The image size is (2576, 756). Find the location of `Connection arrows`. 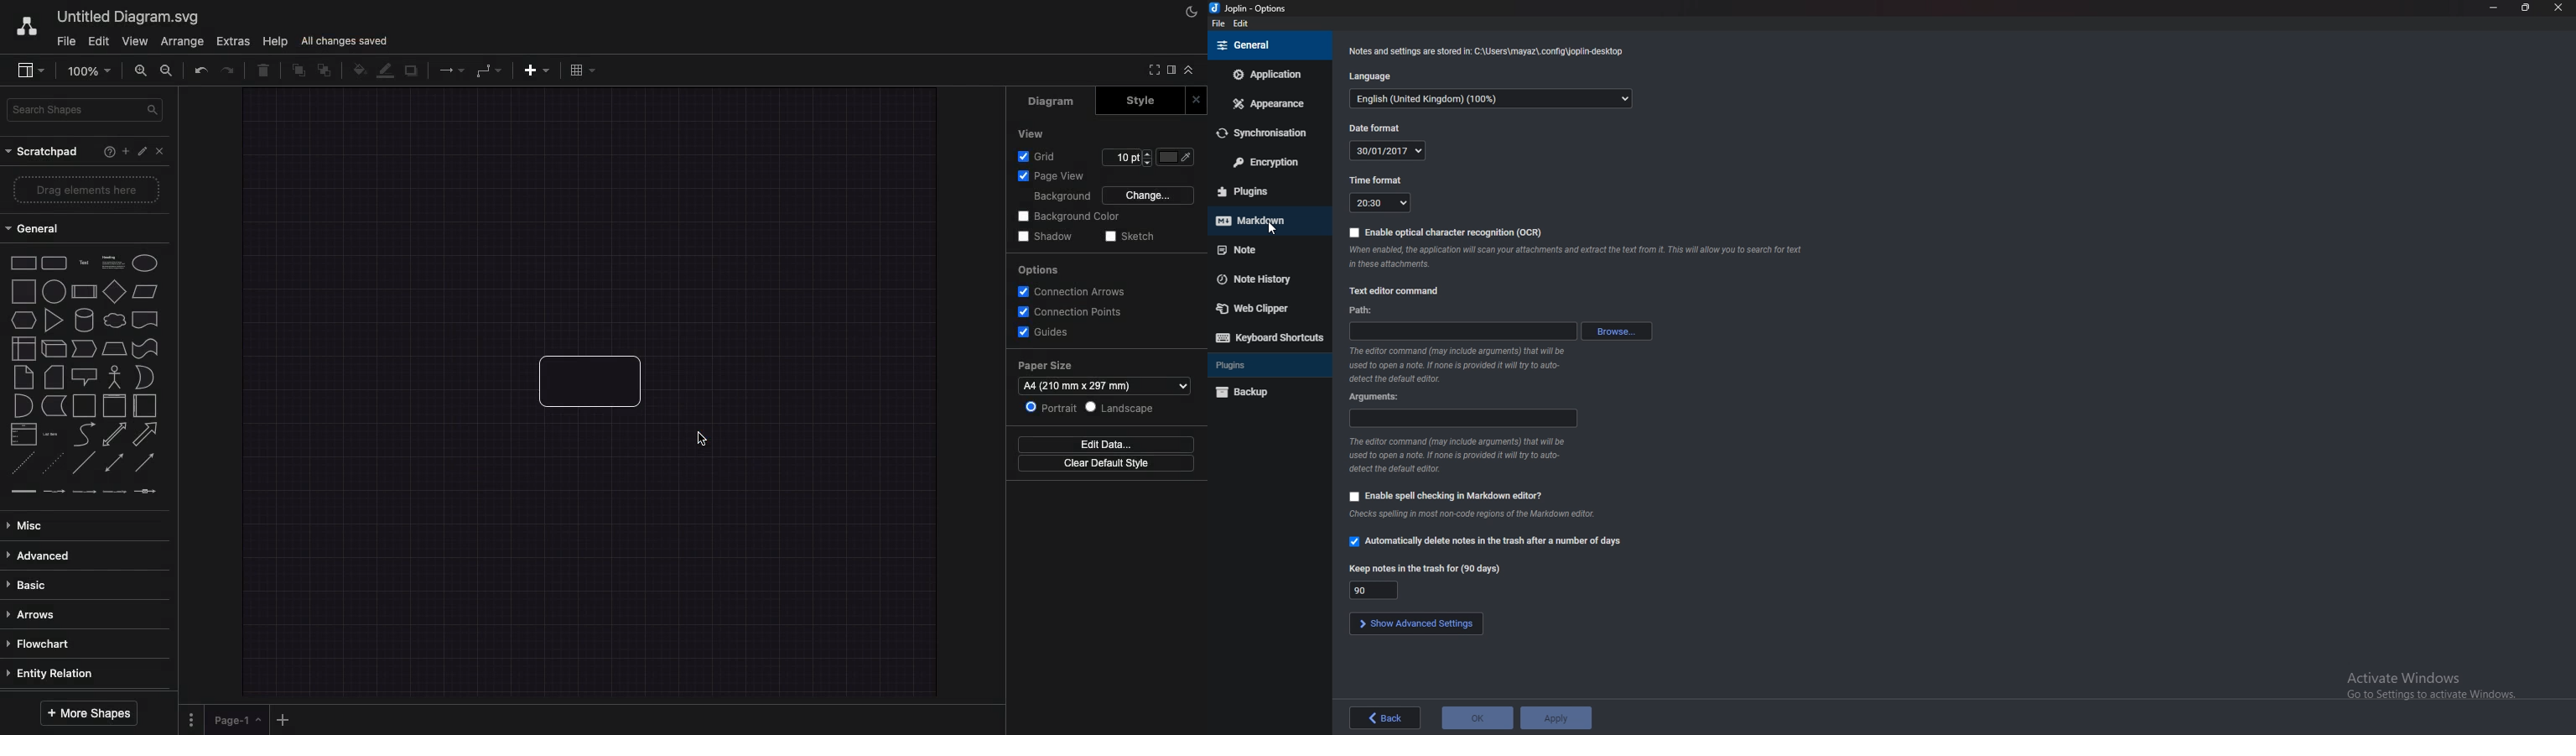

Connection arrows is located at coordinates (1075, 292).